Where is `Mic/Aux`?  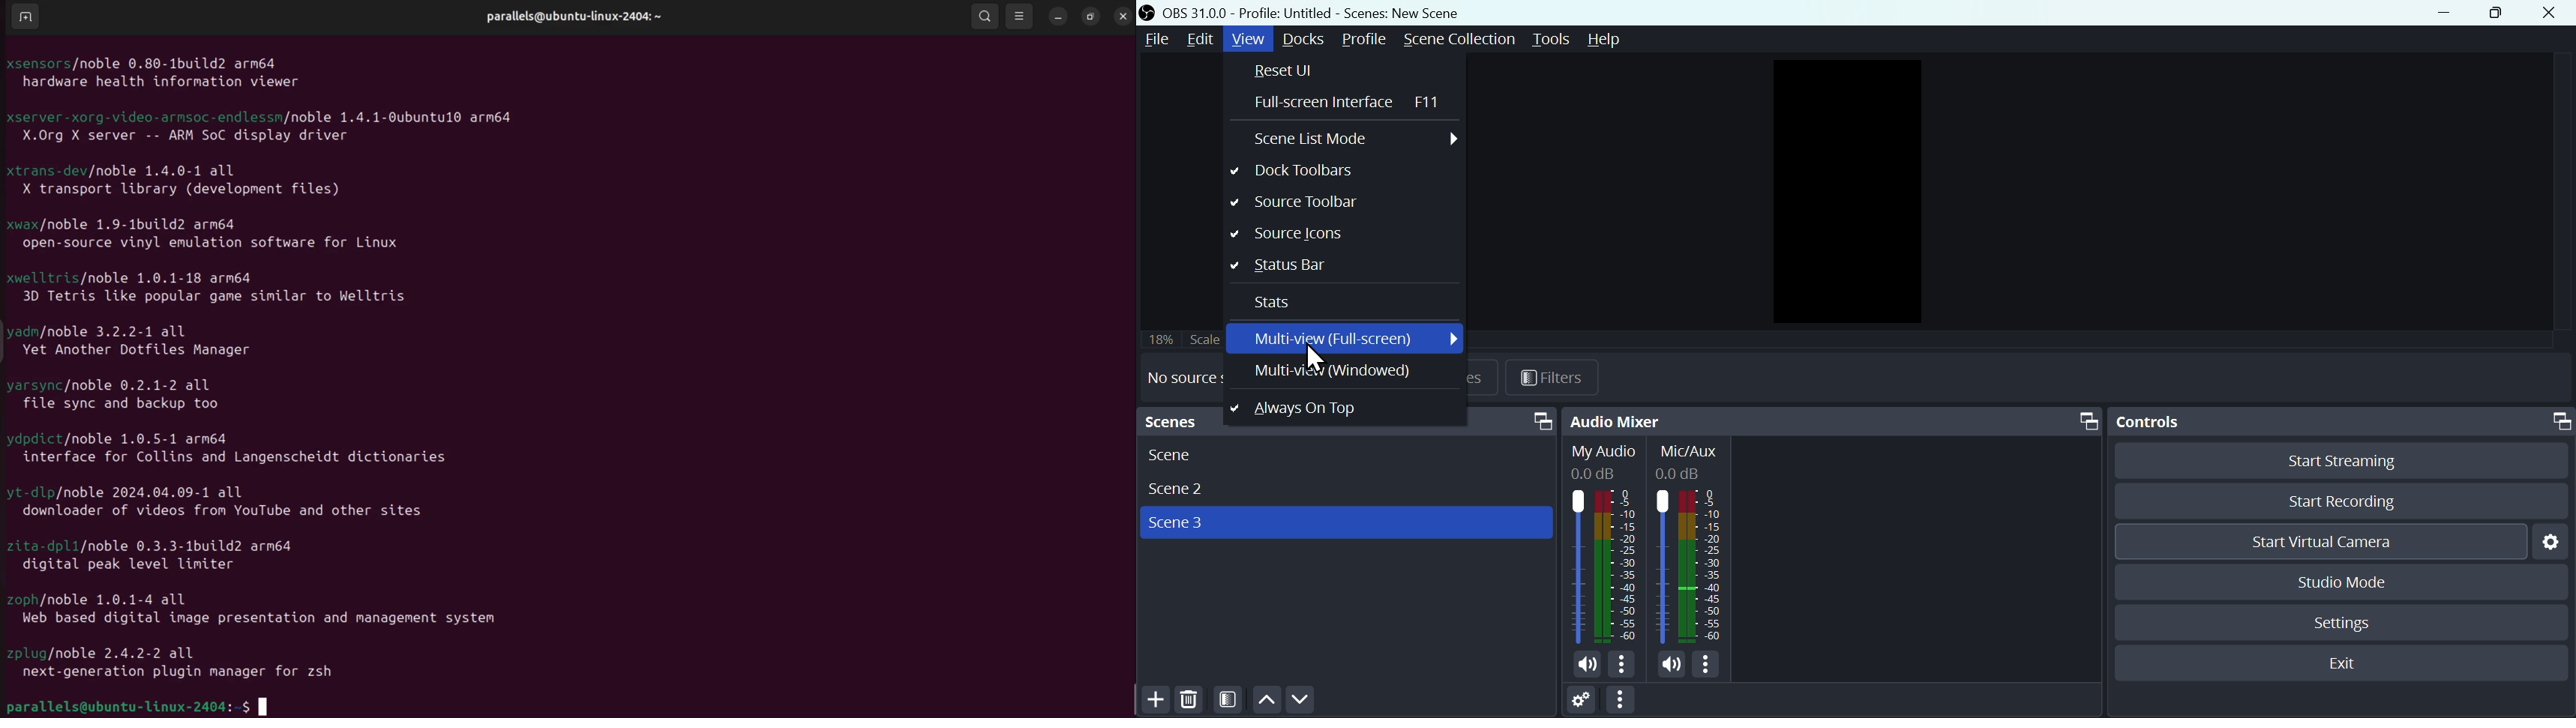 Mic/Aux is located at coordinates (1690, 544).